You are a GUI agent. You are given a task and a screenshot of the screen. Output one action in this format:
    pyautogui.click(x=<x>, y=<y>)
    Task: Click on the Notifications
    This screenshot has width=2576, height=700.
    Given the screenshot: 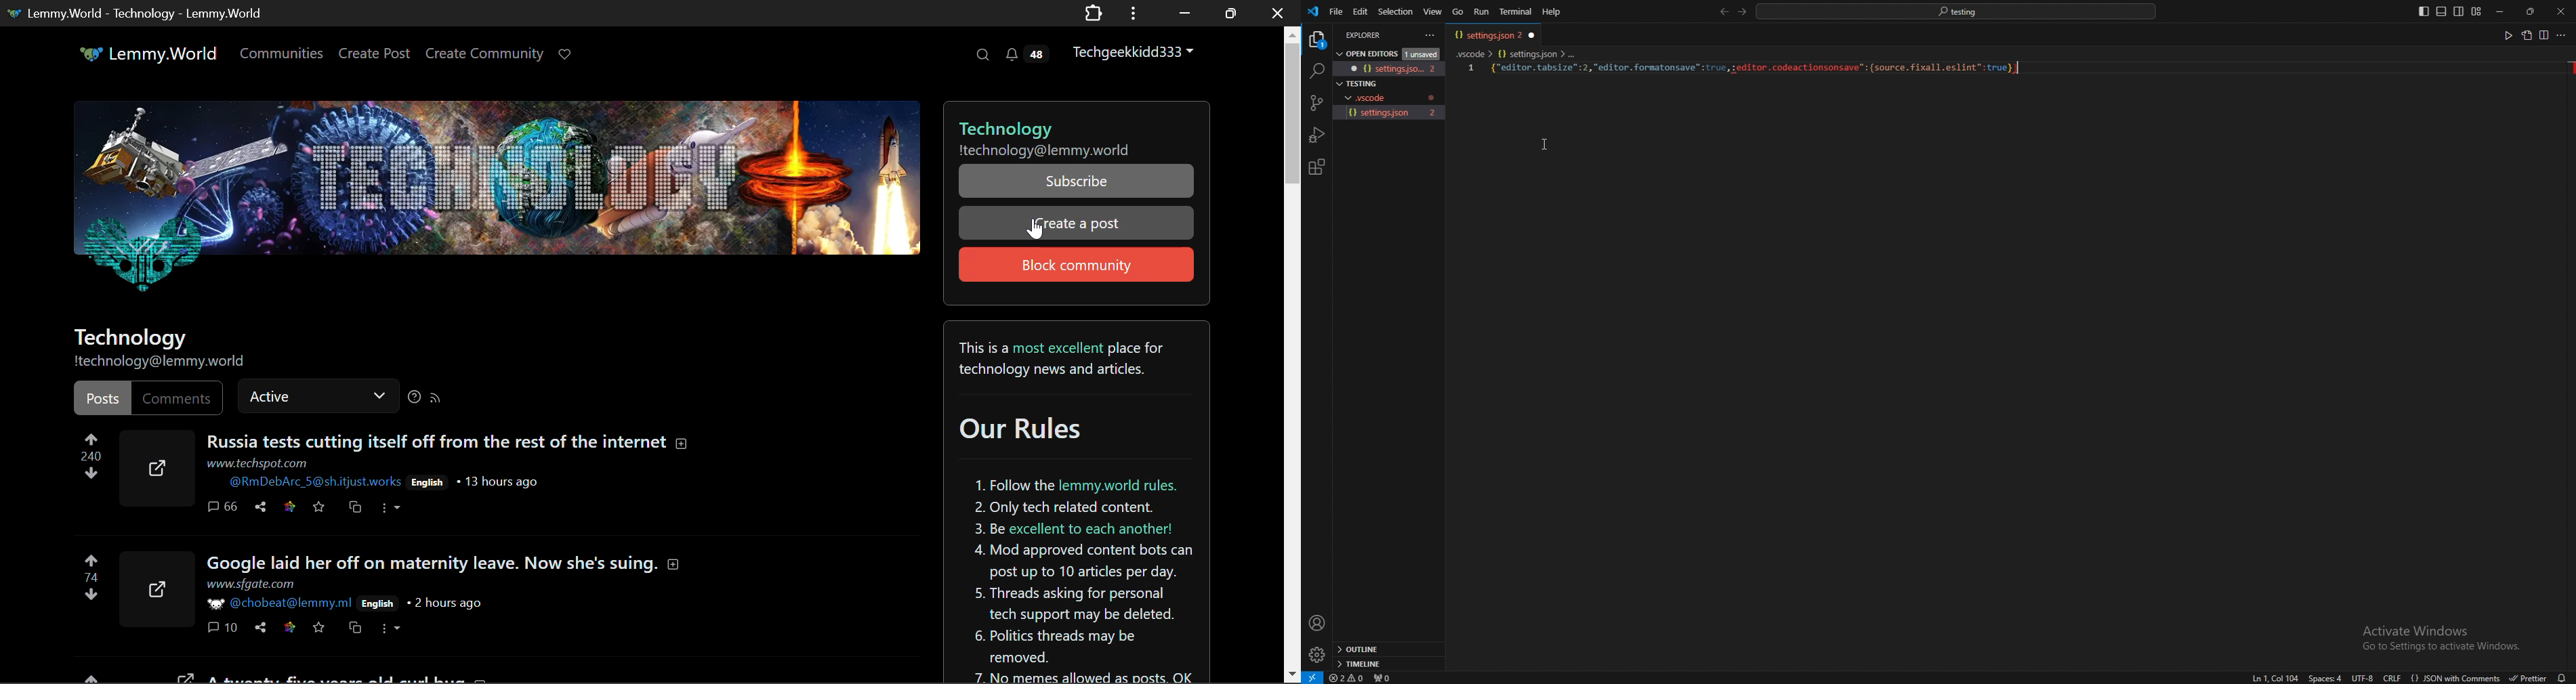 What is the action you would take?
    pyautogui.click(x=1026, y=54)
    